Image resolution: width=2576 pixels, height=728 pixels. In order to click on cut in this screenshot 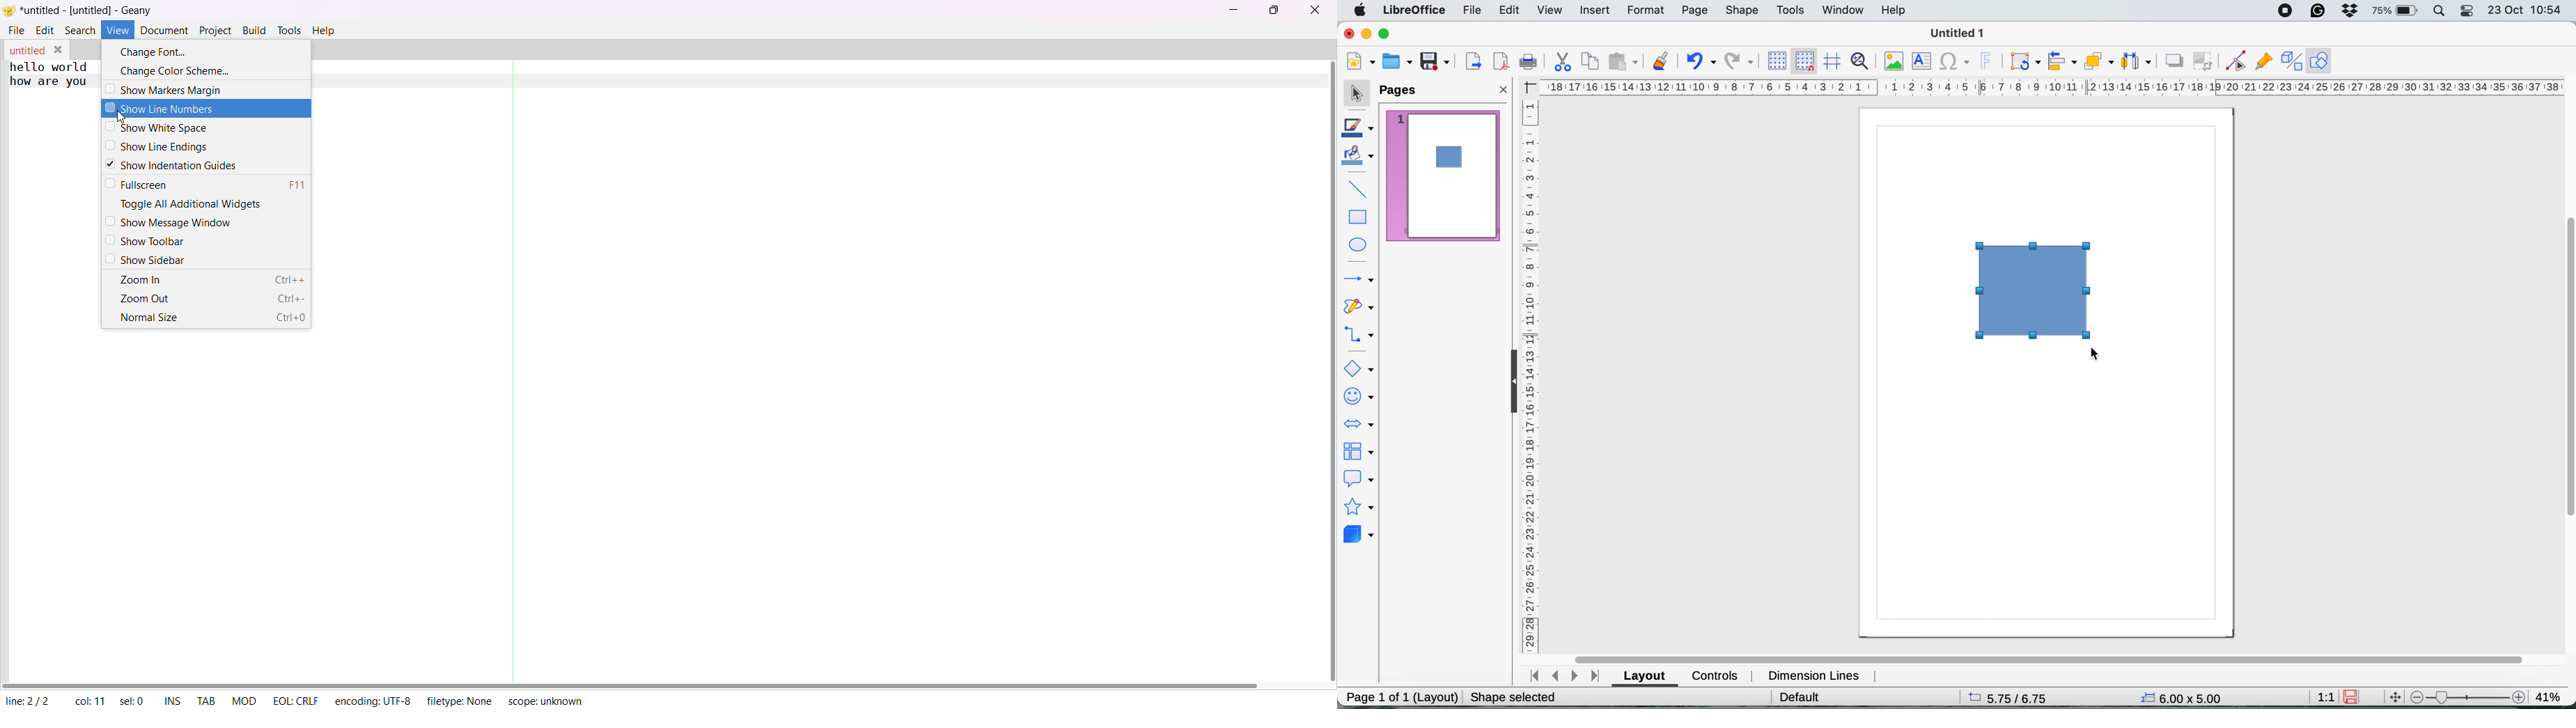, I will do `click(1561, 61)`.